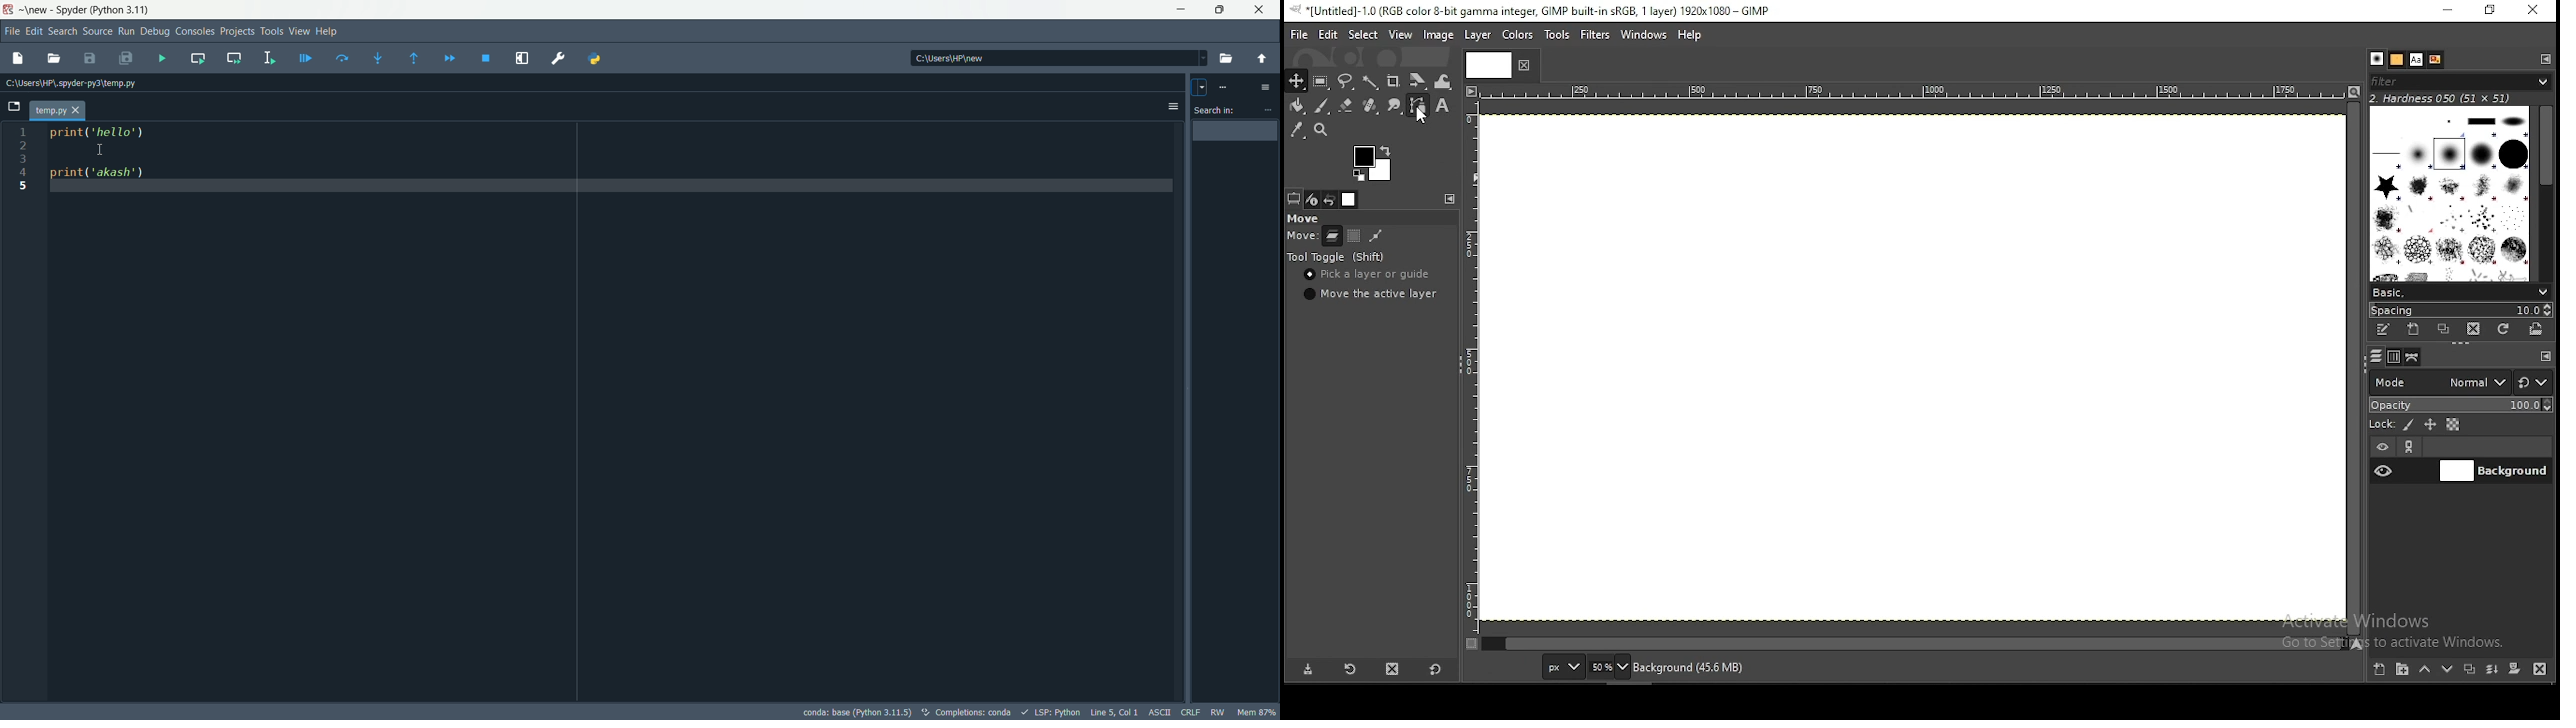 The width and height of the screenshot is (2576, 728). What do you see at coordinates (299, 31) in the screenshot?
I see `view menu` at bounding box center [299, 31].